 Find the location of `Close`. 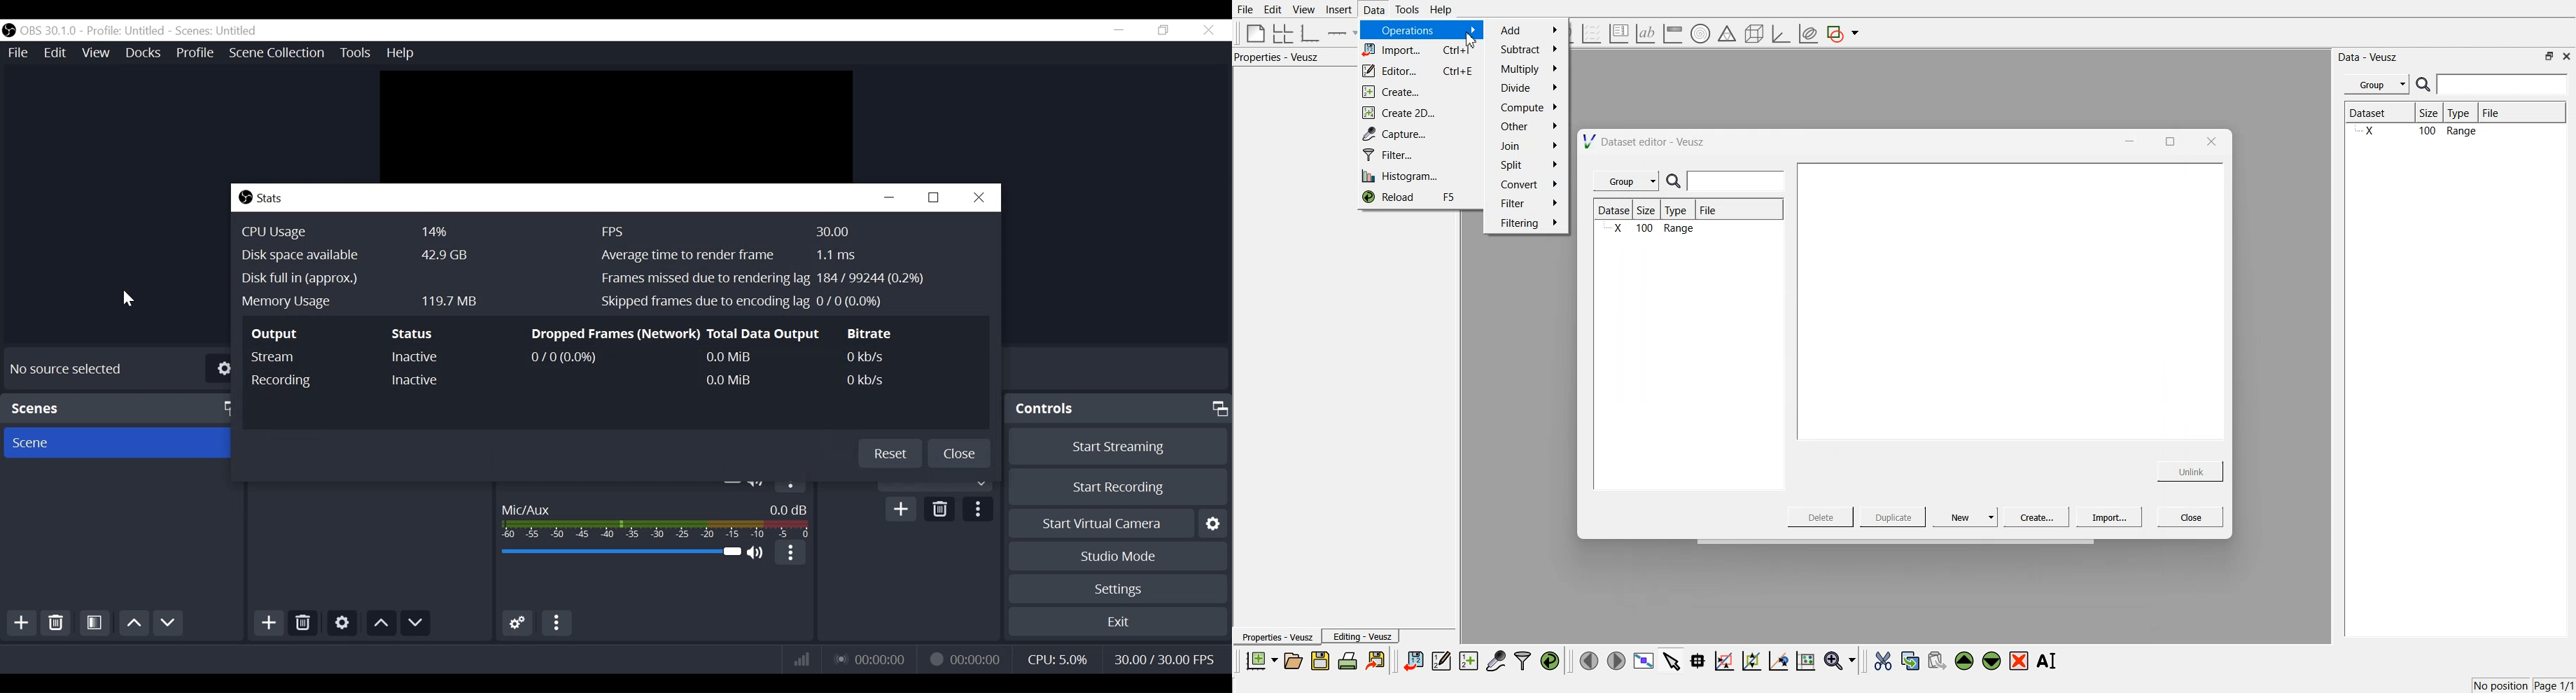

Close is located at coordinates (961, 454).